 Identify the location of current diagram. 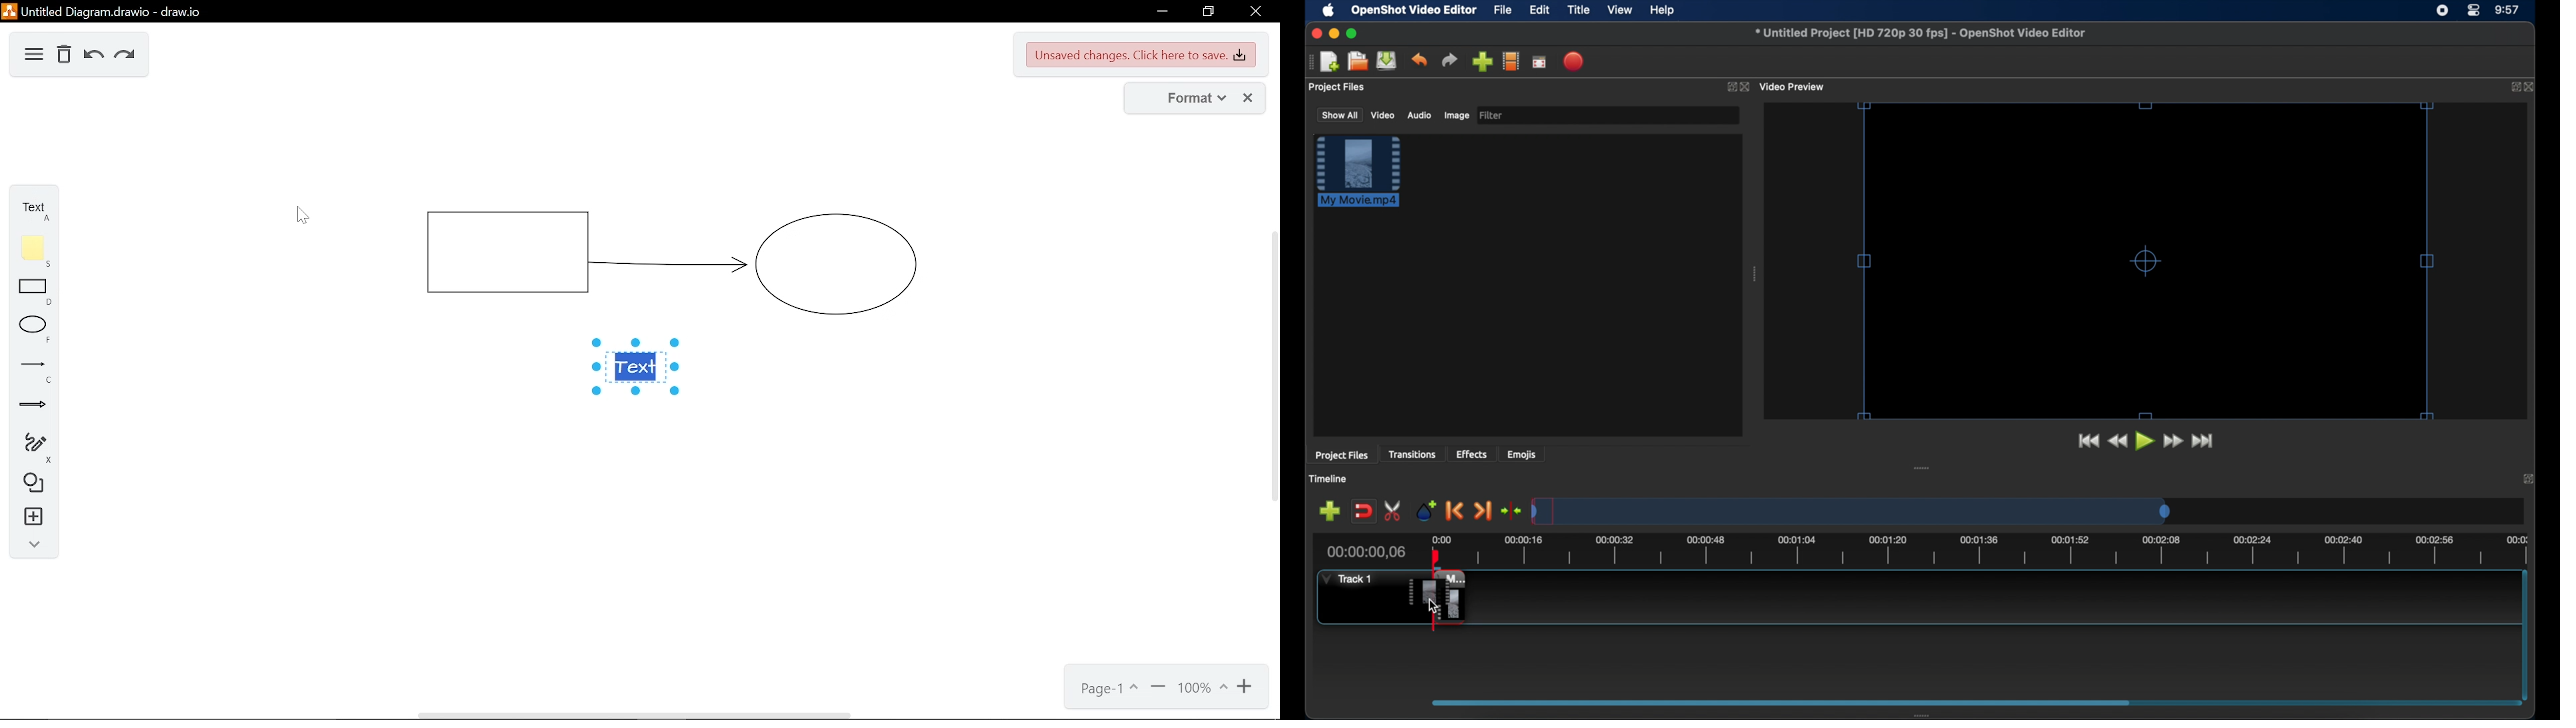
(668, 255).